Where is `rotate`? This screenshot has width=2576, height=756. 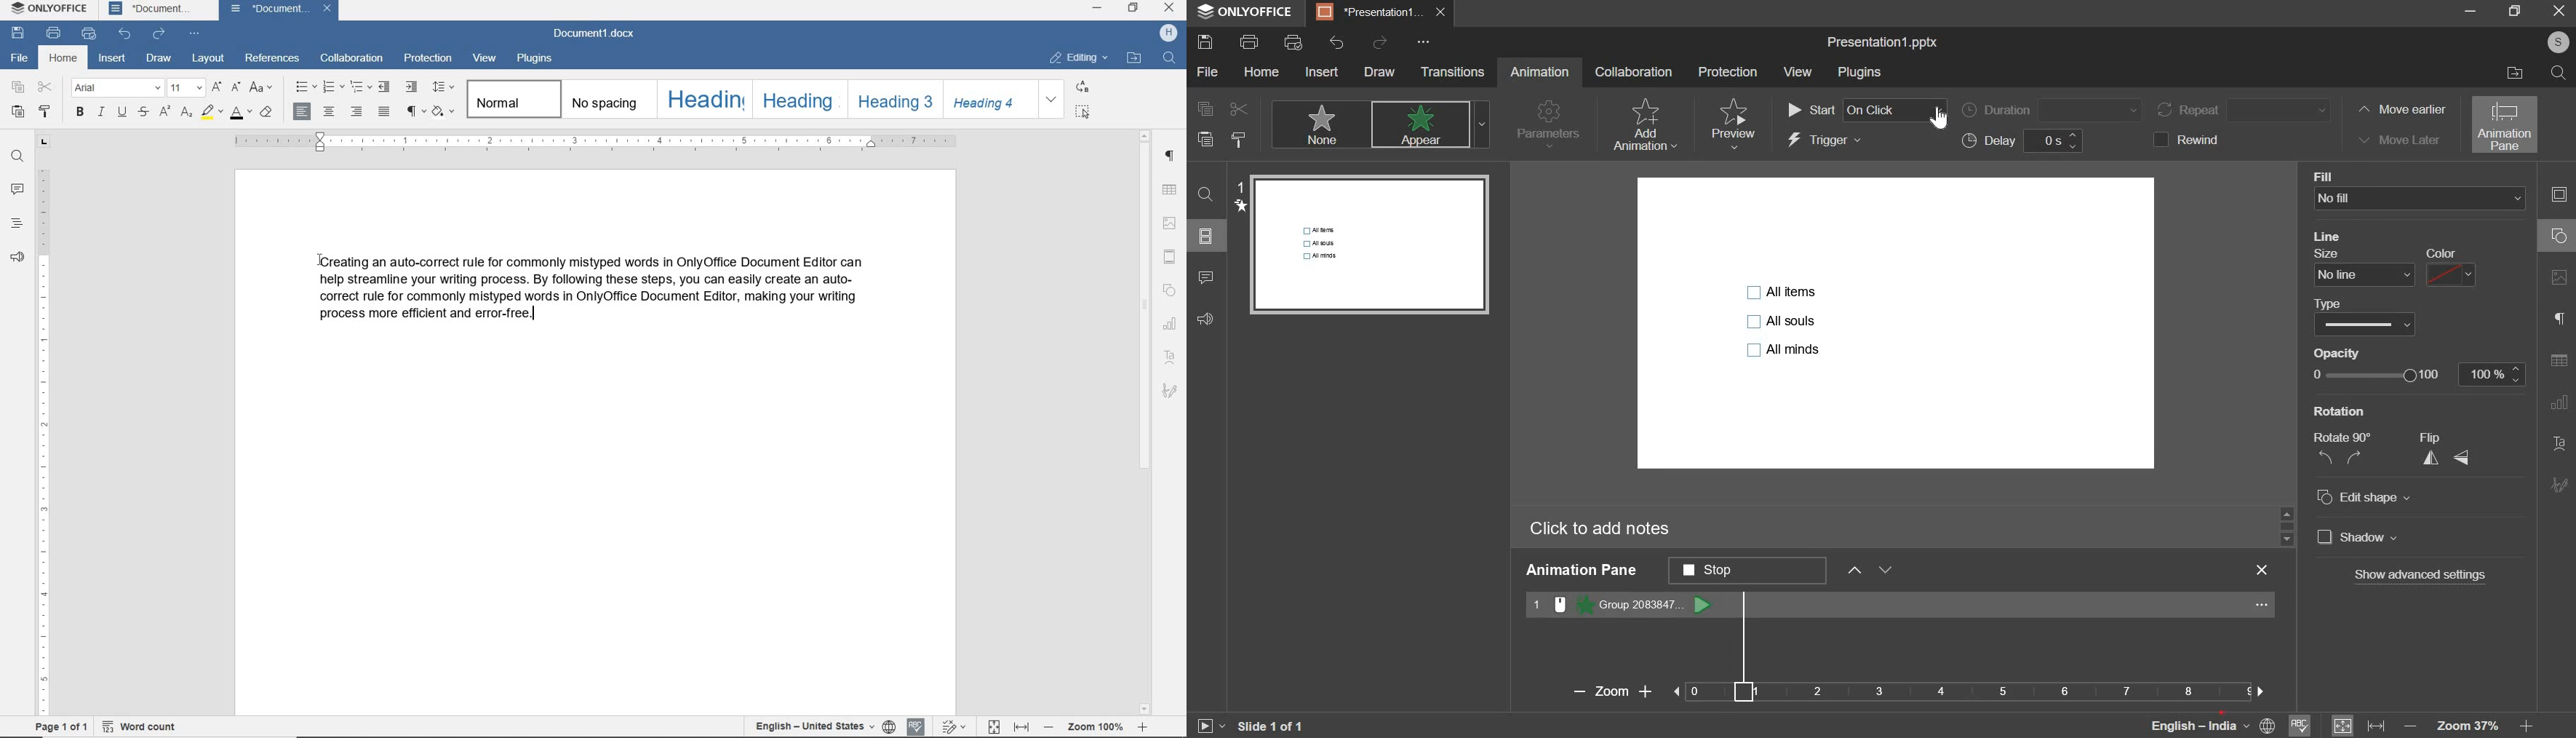 rotate is located at coordinates (2340, 456).